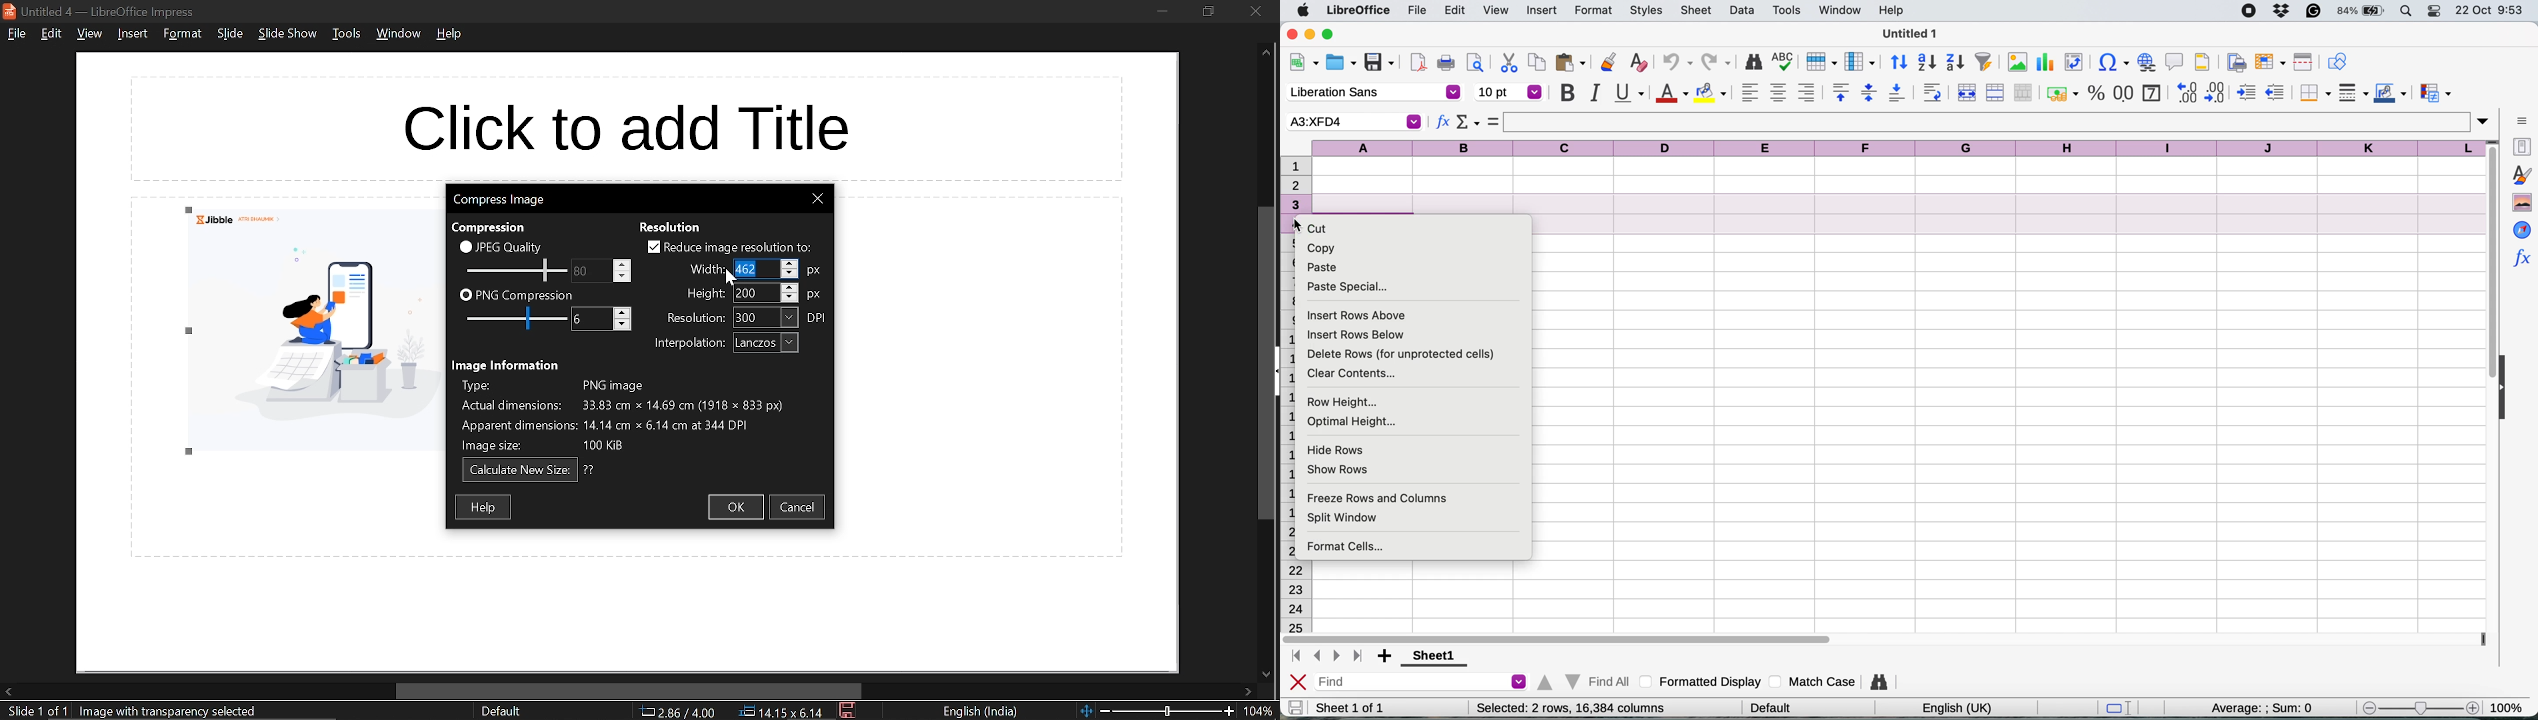 The image size is (2548, 728). What do you see at coordinates (629, 127) in the screenshot?
I see `space for title` at bounding box center [629, 127].